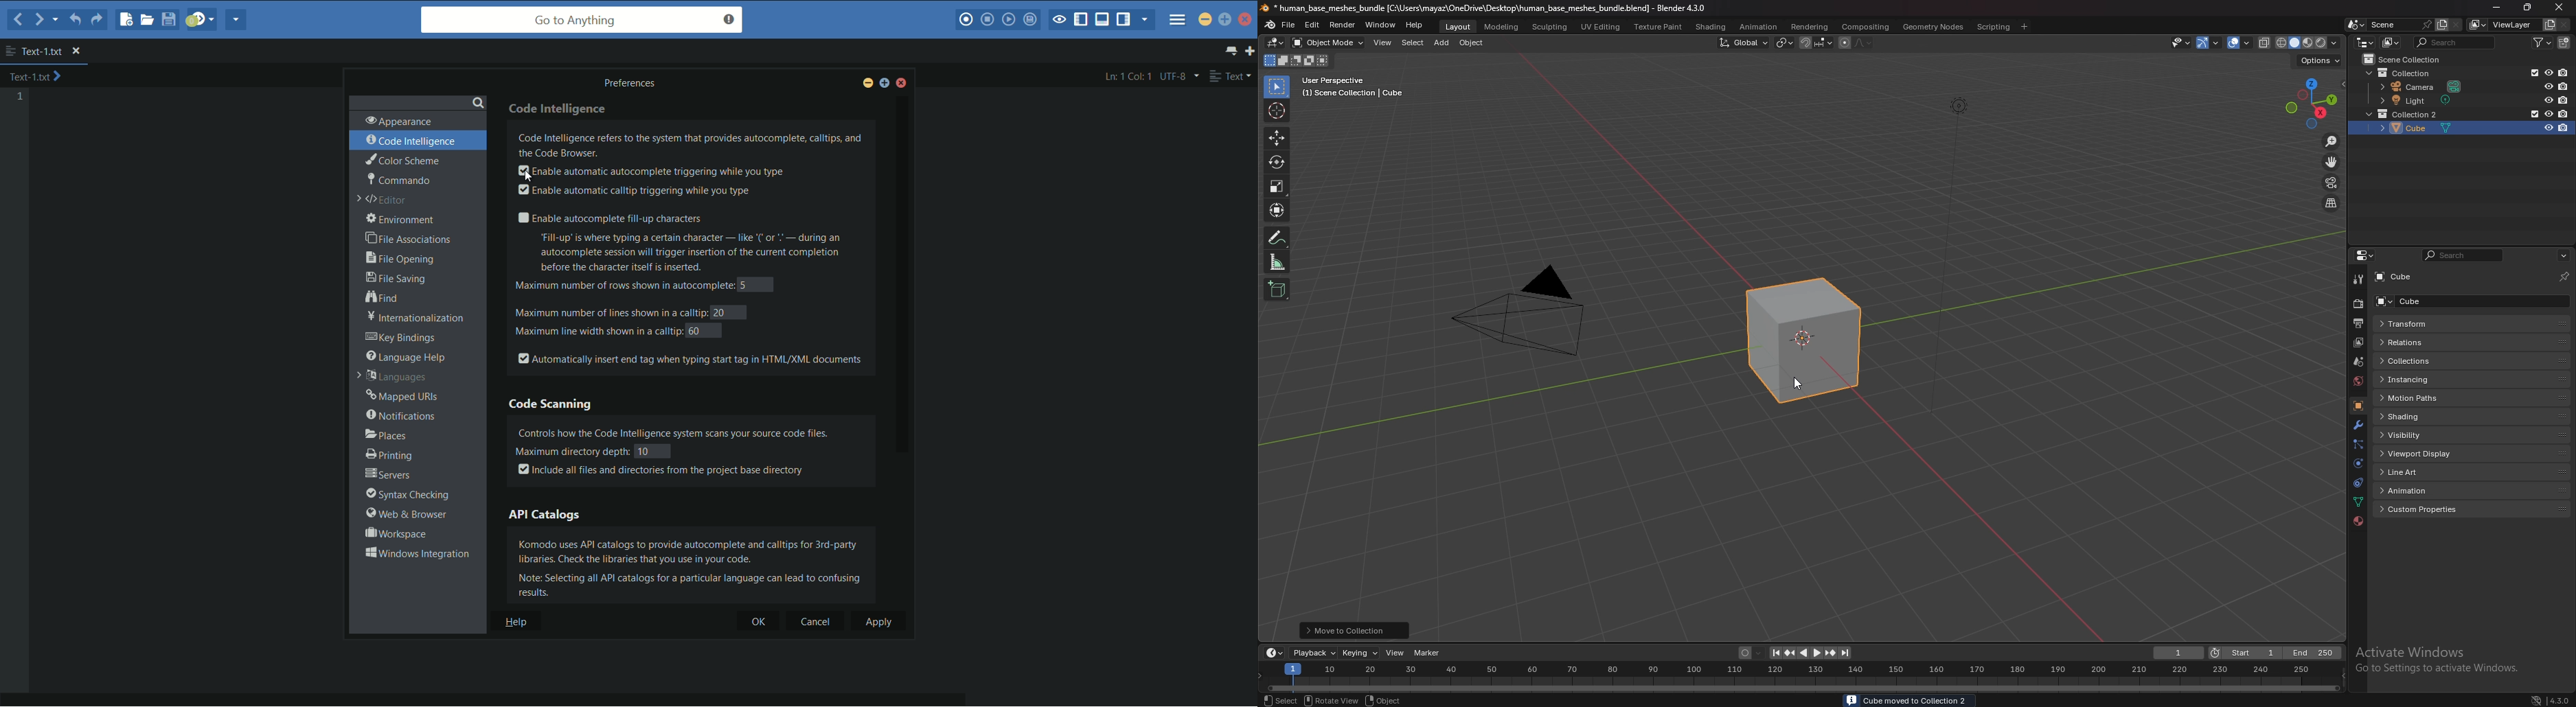  Describe the element at coordinates (1831, 653) in the screenshot. I see `jump to keyframe` at that location.